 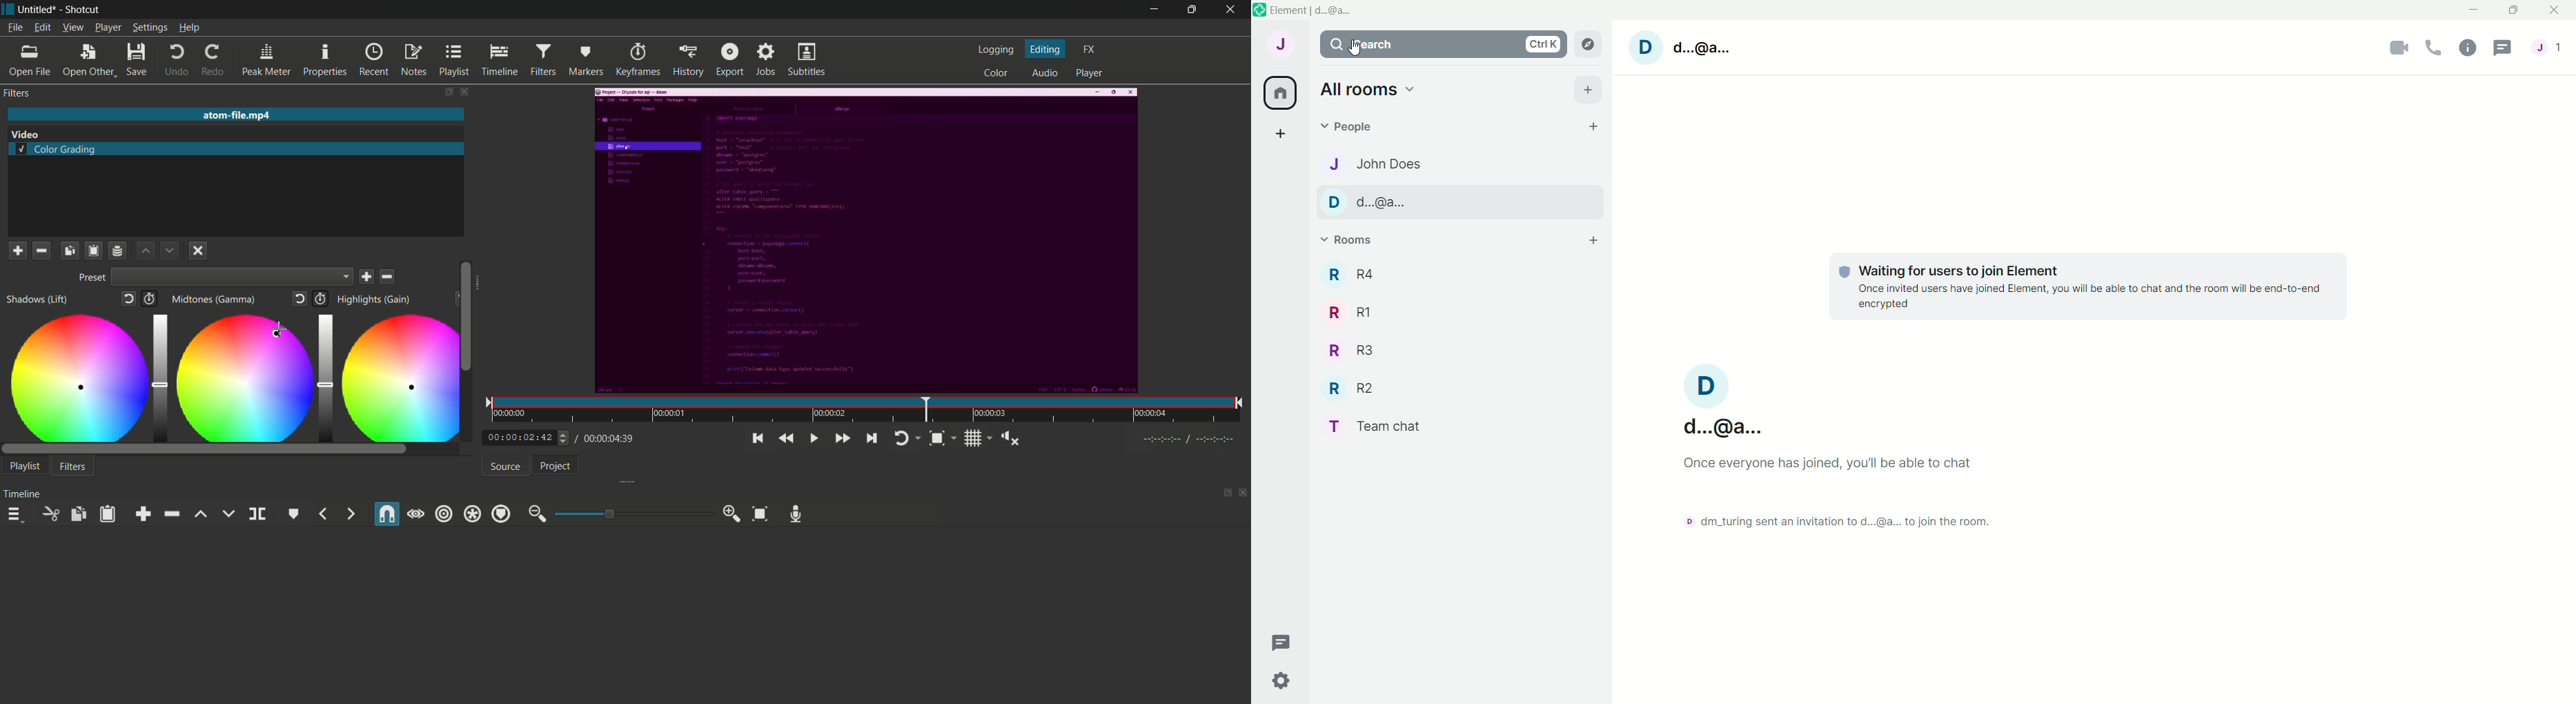 I want to click on Close, so click(x=197, y=252).